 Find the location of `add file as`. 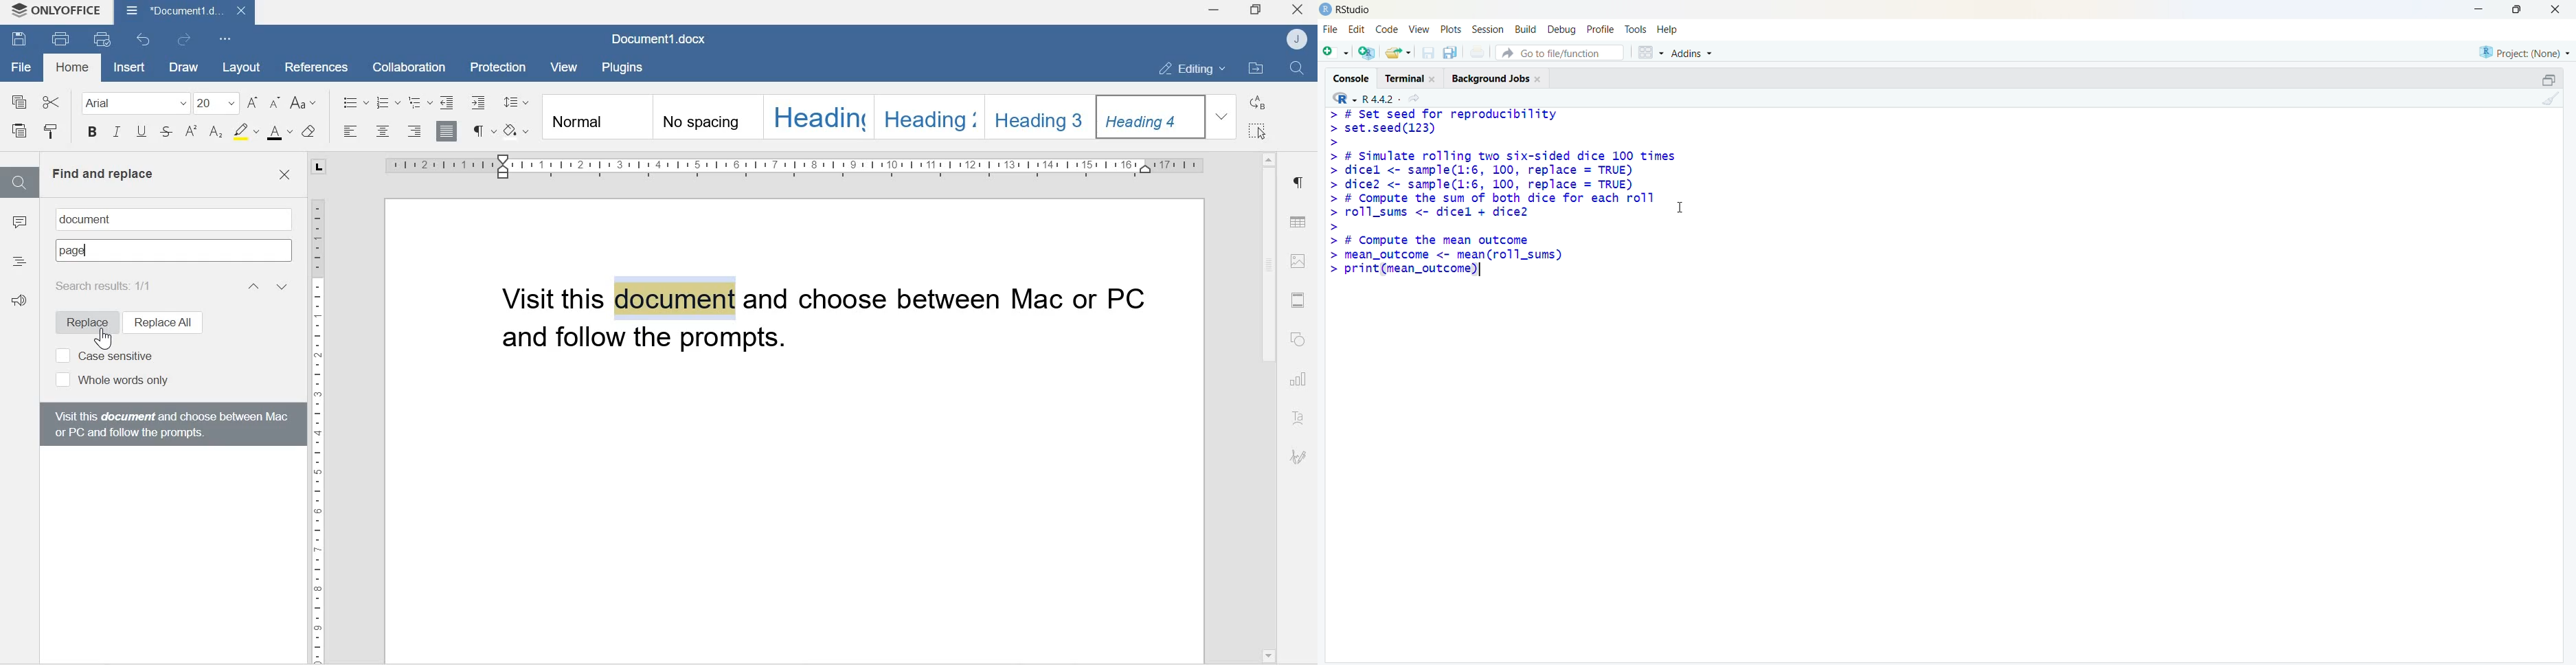

add file as is located at coordinates (1337, 52).